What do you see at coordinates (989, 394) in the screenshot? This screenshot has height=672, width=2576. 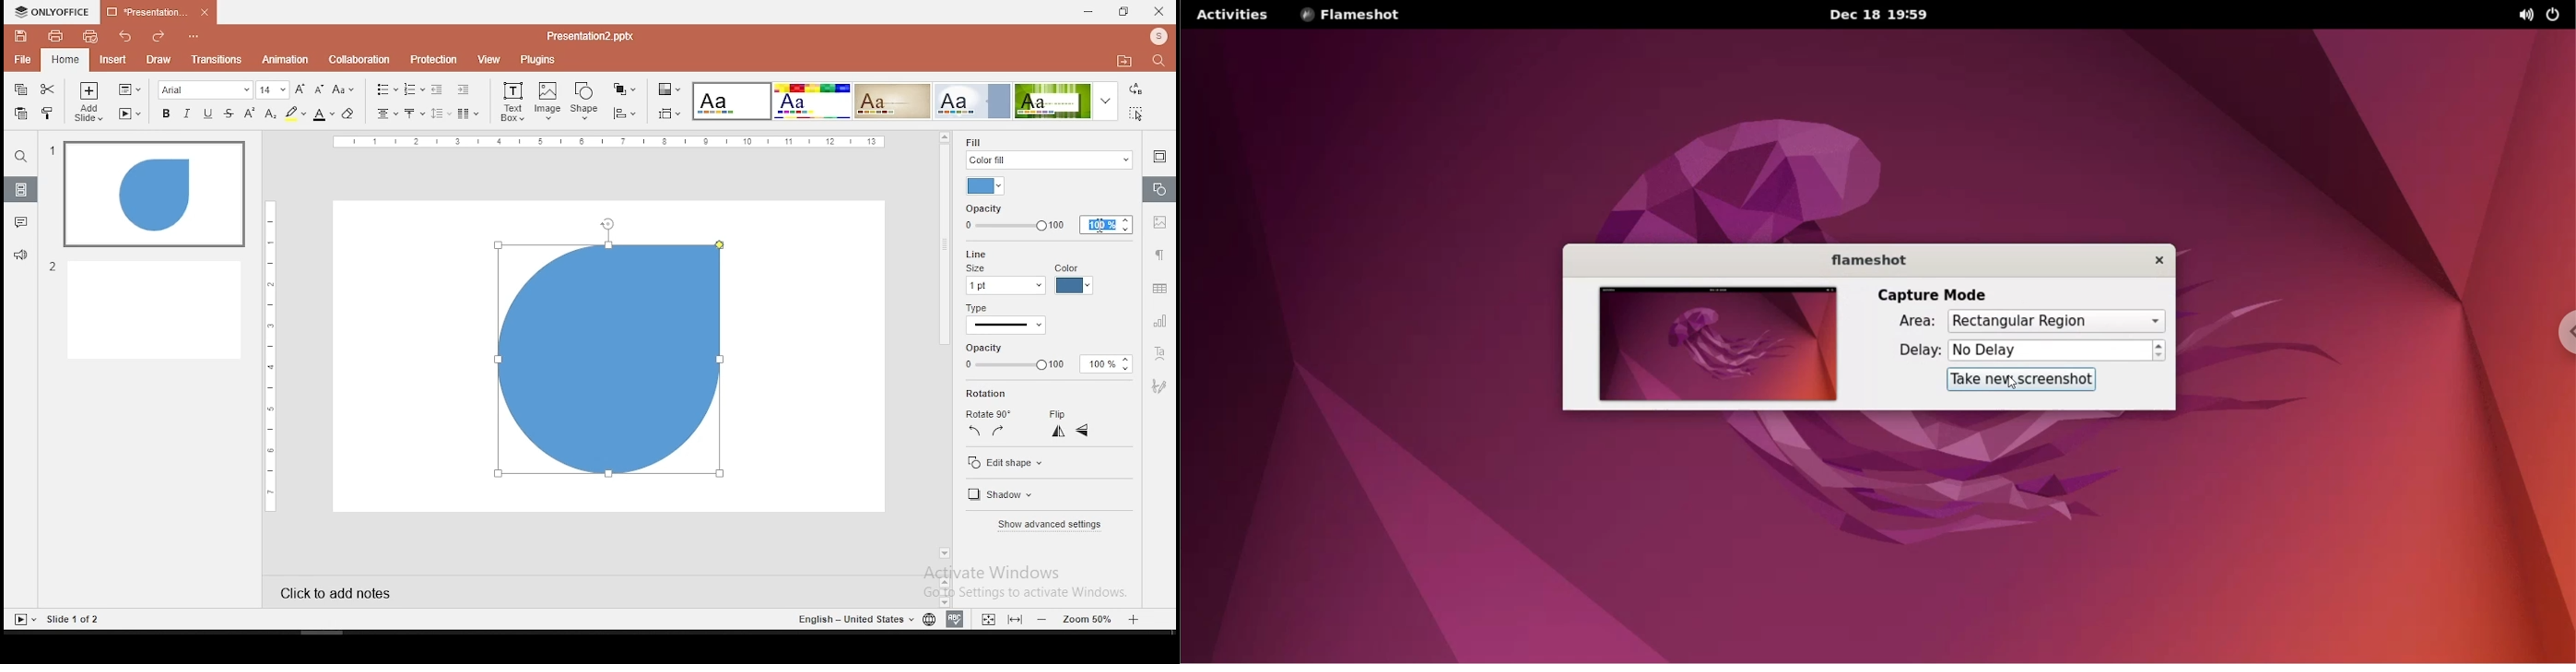 I see `rotation` at bounding box center [989, 394].